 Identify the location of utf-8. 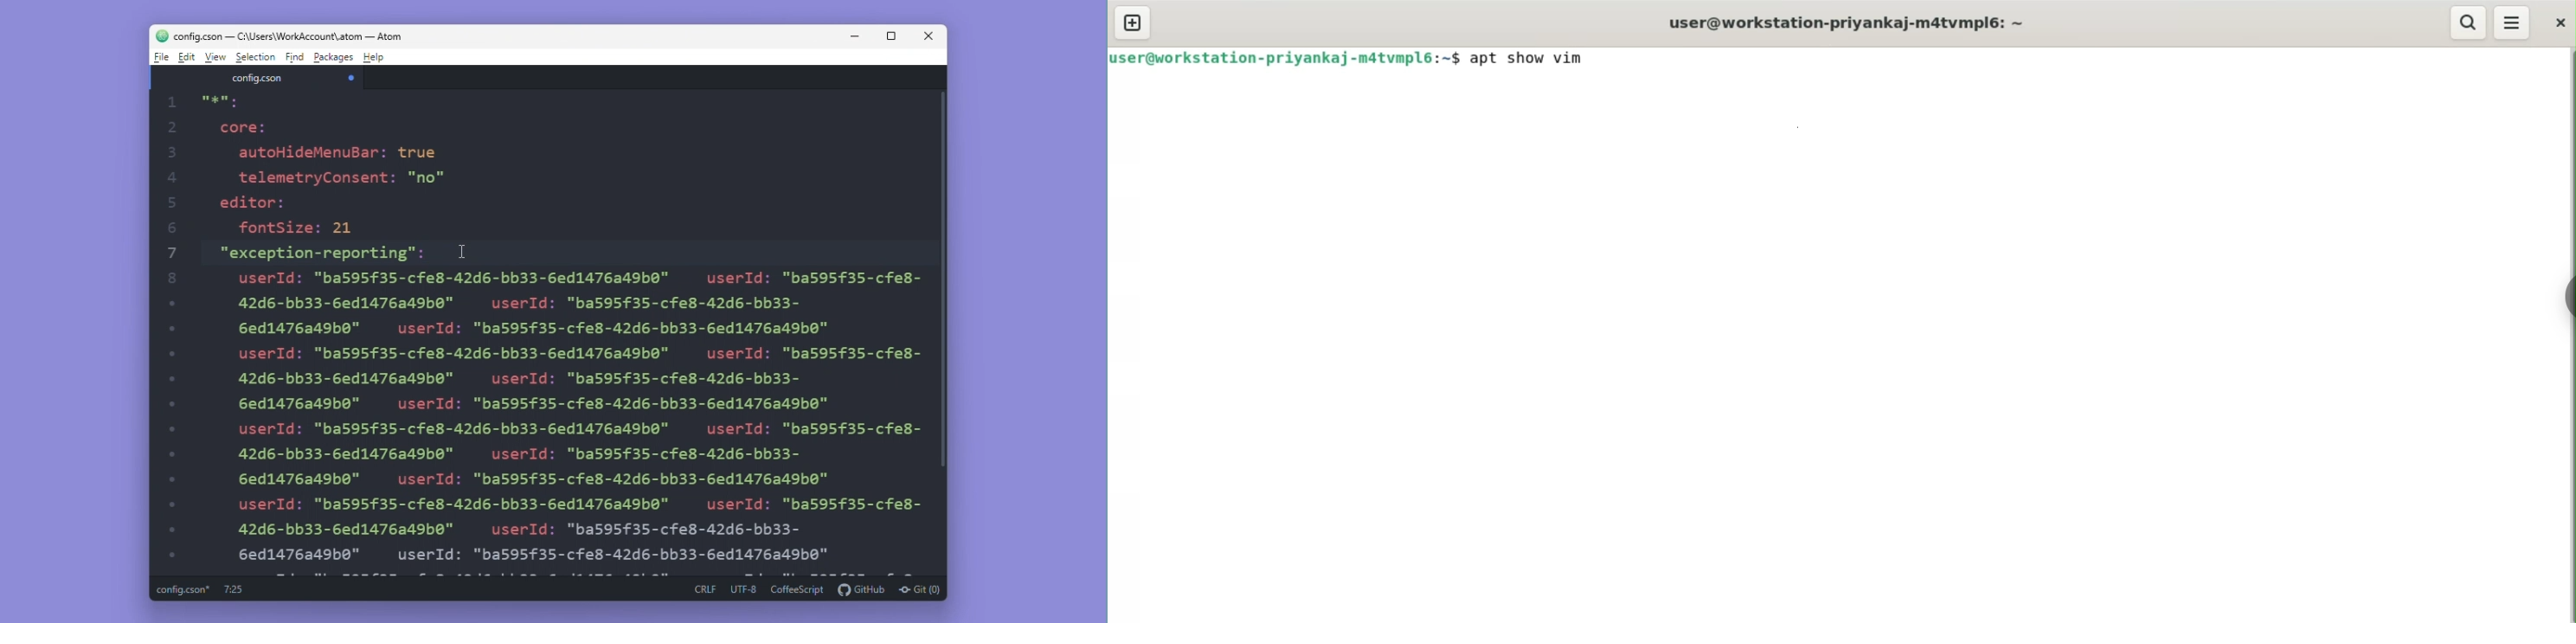
(743, 589).